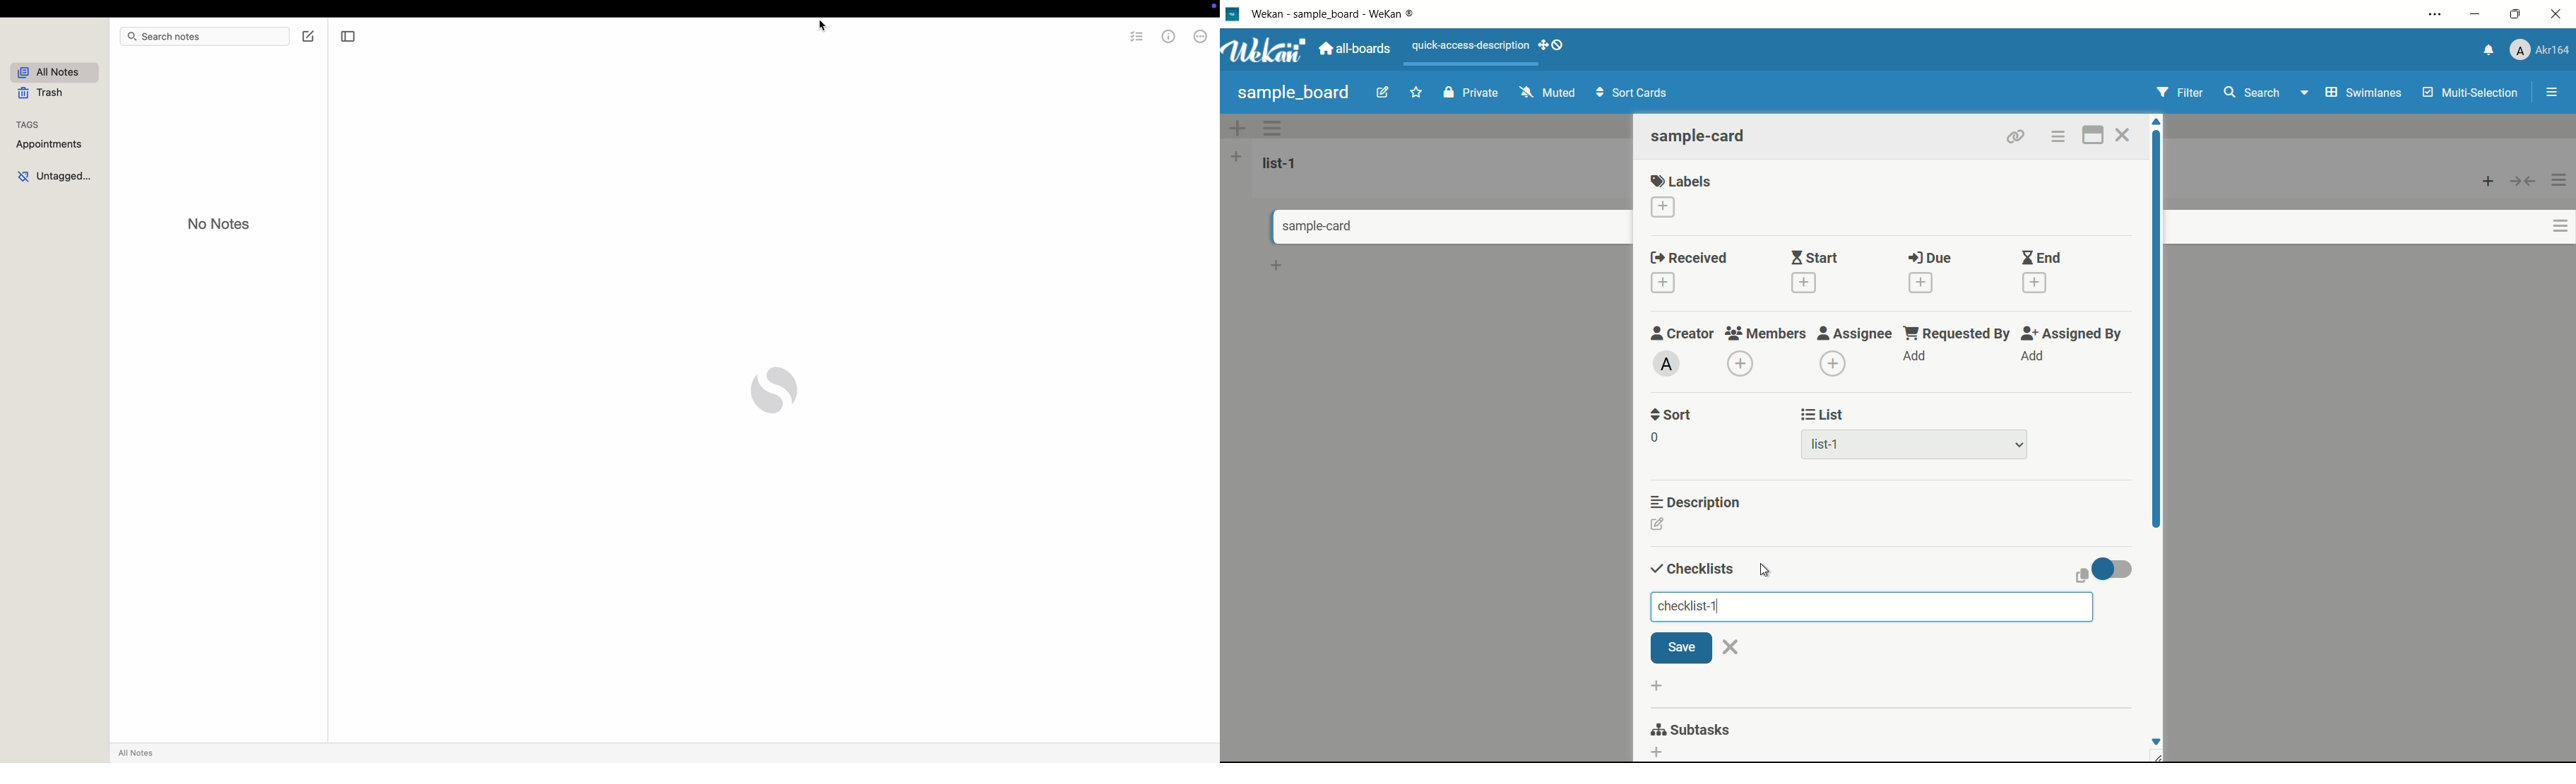  I want to click on appointments, so click(51, 144).